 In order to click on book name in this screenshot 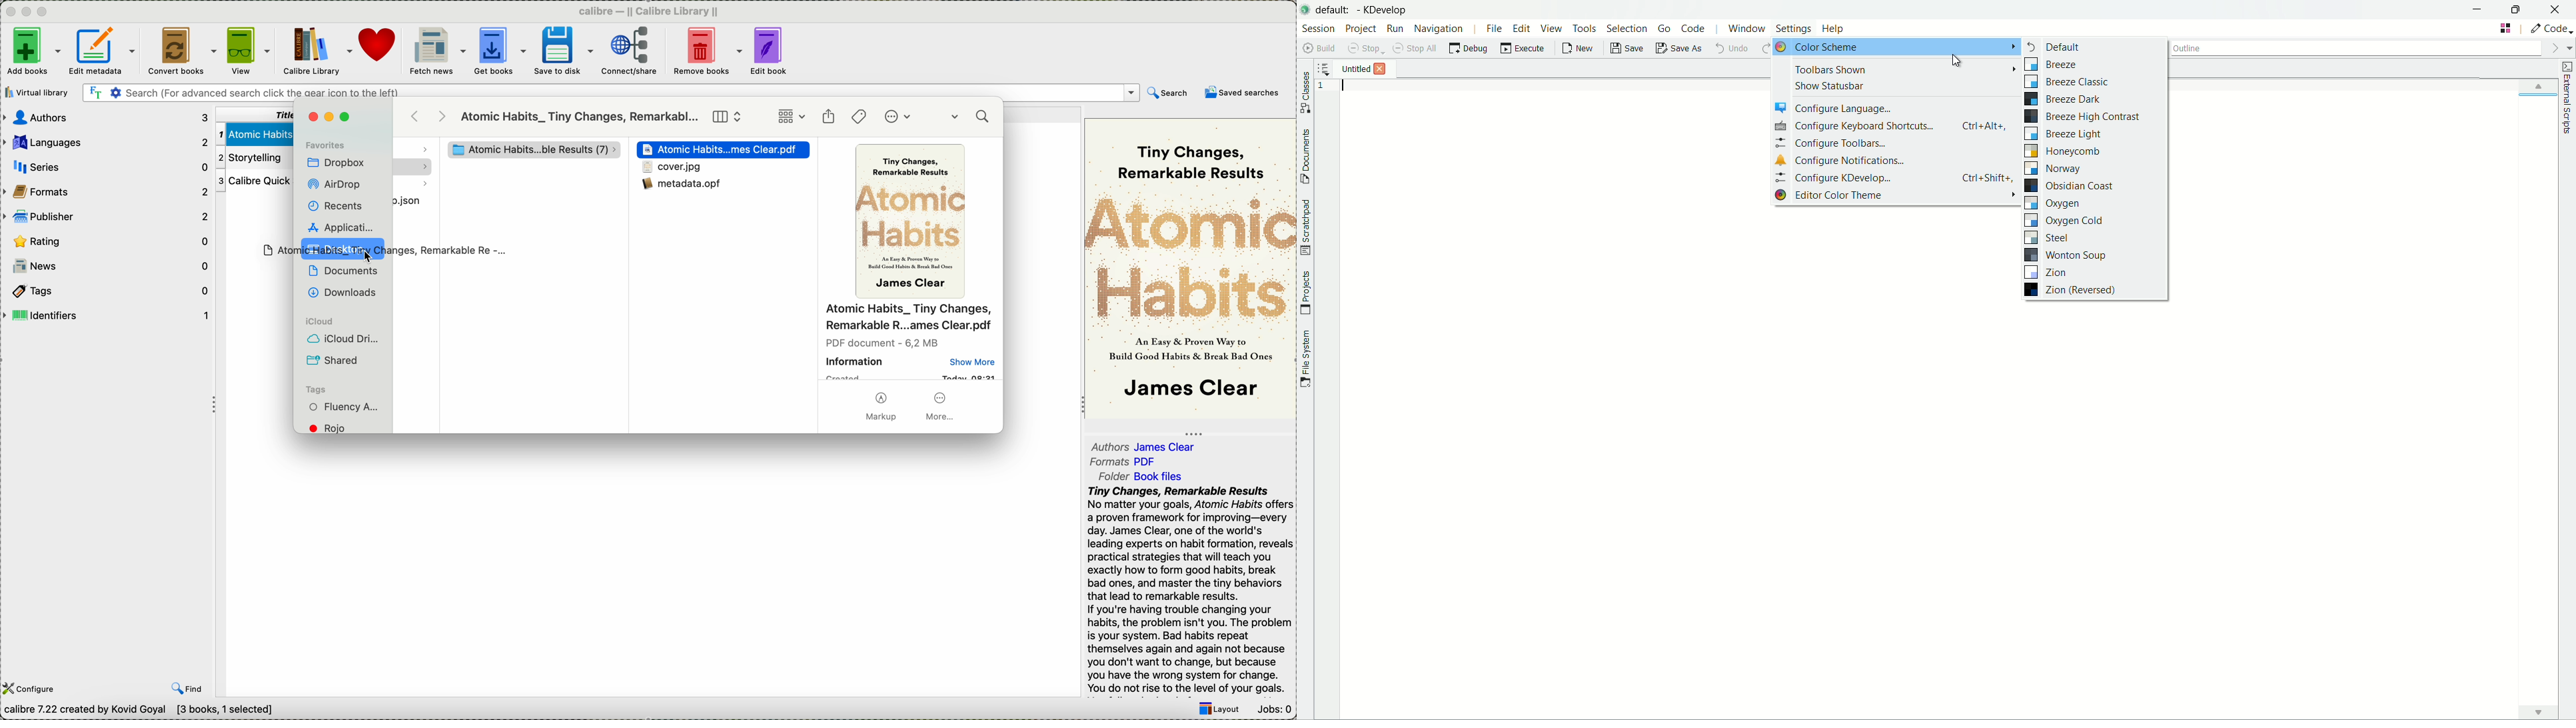, I will do `click(580, 117)`.